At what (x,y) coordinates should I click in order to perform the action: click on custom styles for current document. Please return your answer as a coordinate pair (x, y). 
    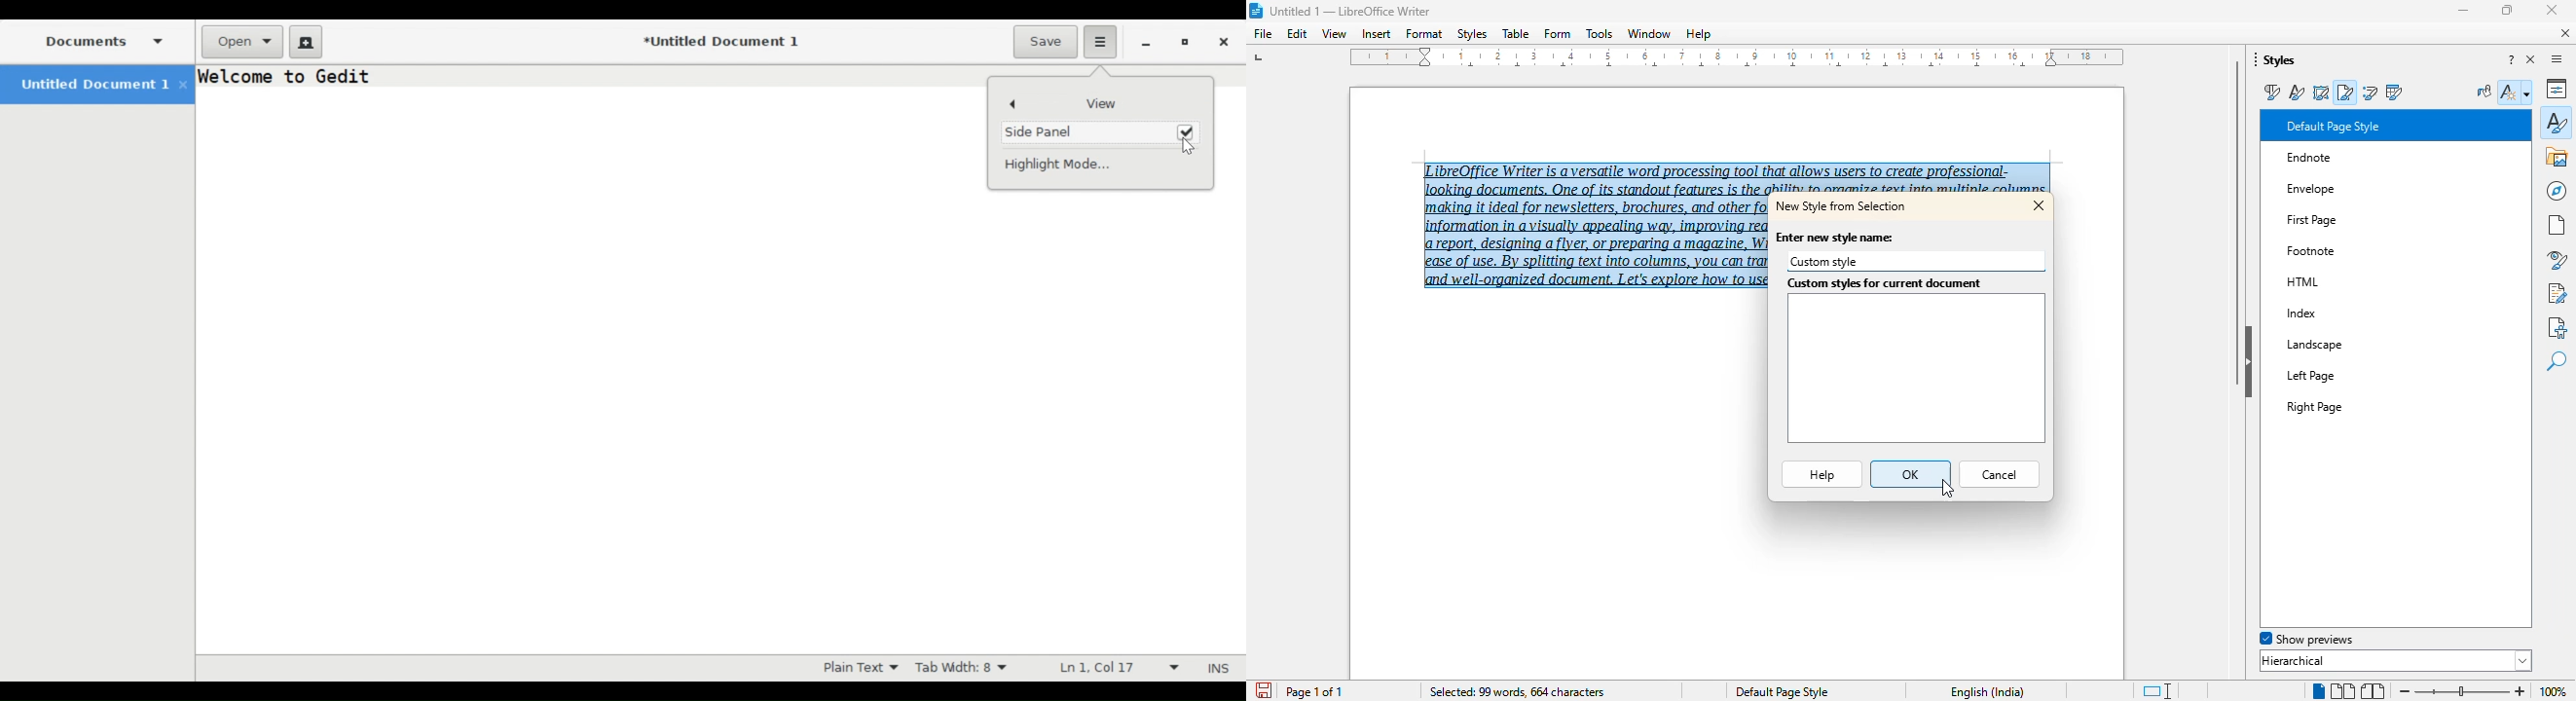
    Looking at the image, I should click on (1914, 370).